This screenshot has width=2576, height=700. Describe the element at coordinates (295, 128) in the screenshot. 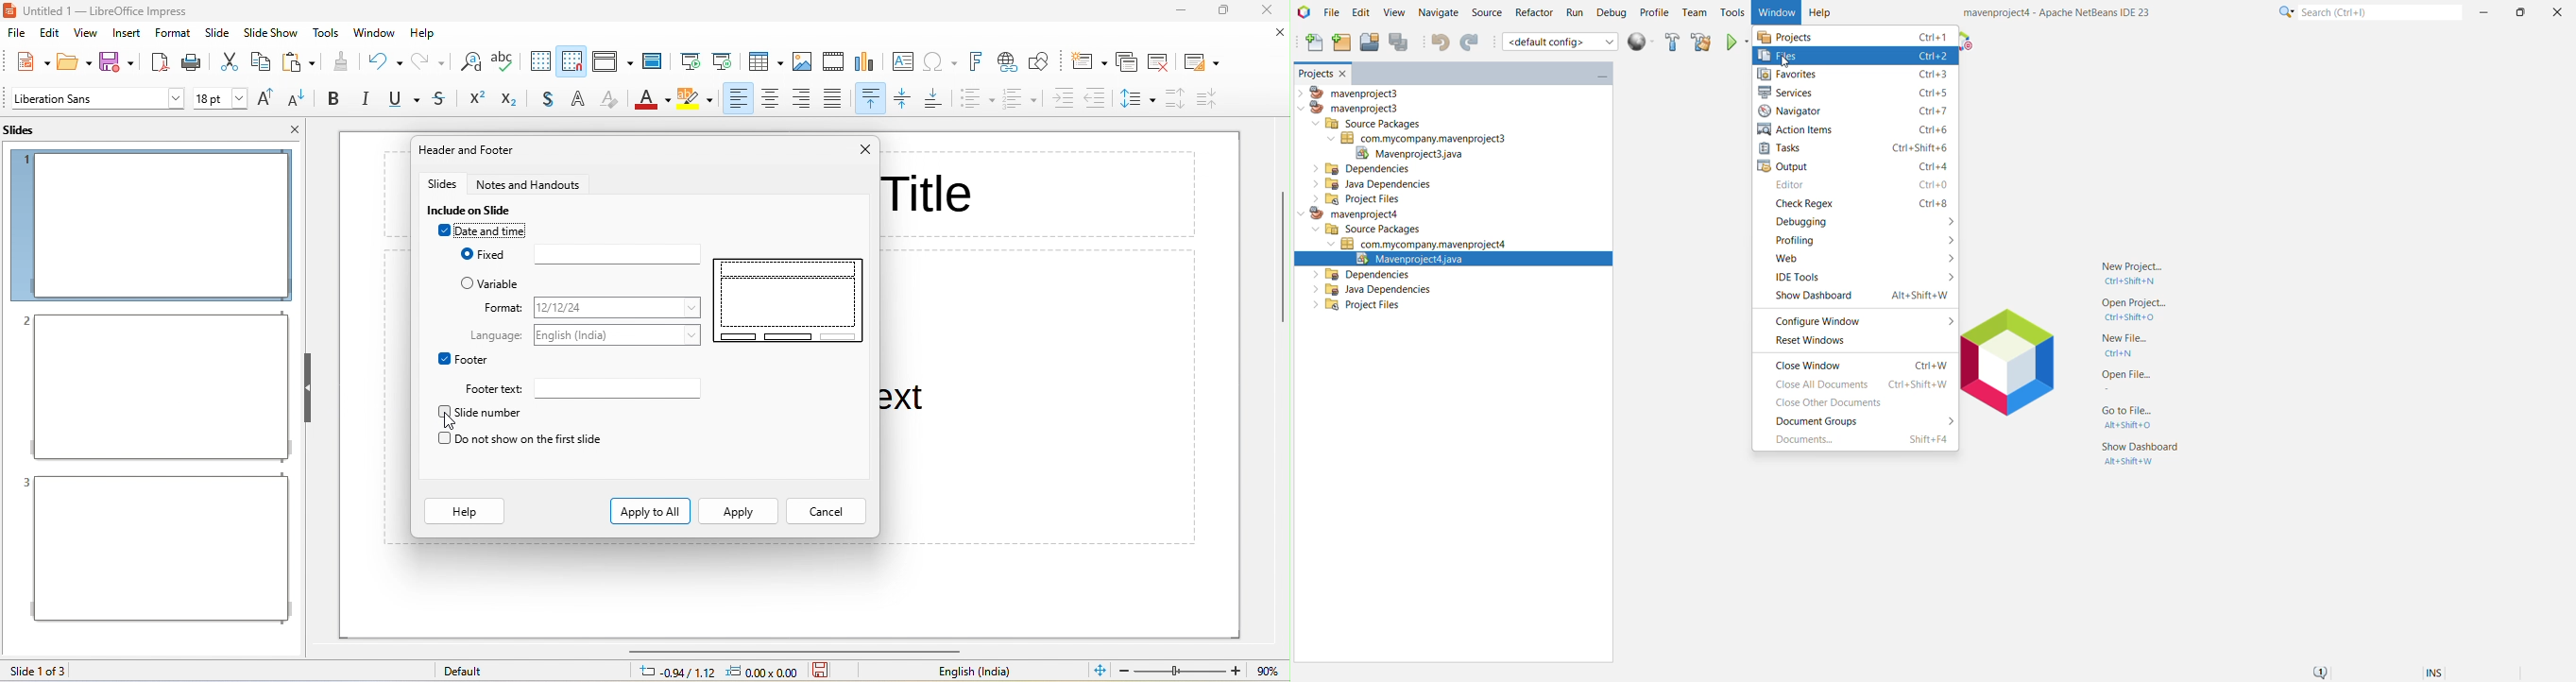

I see `close` at that location.